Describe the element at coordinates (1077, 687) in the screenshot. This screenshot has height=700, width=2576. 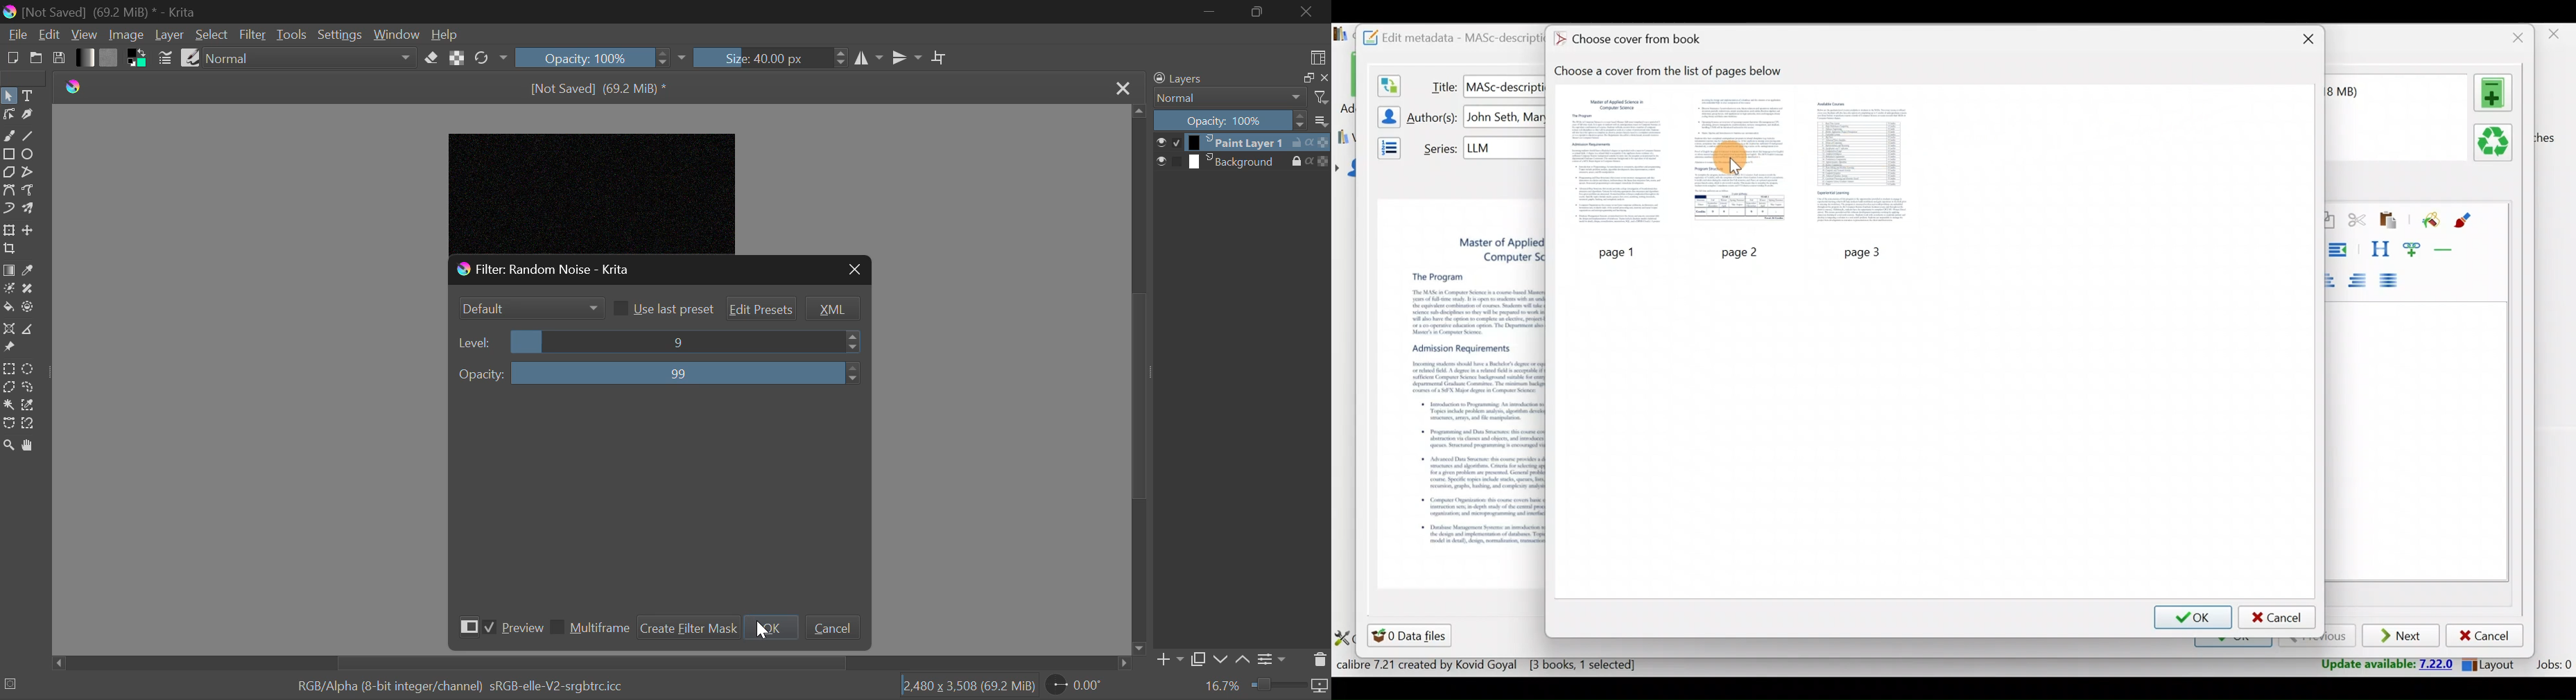
I see `Page Rotation` at that location.